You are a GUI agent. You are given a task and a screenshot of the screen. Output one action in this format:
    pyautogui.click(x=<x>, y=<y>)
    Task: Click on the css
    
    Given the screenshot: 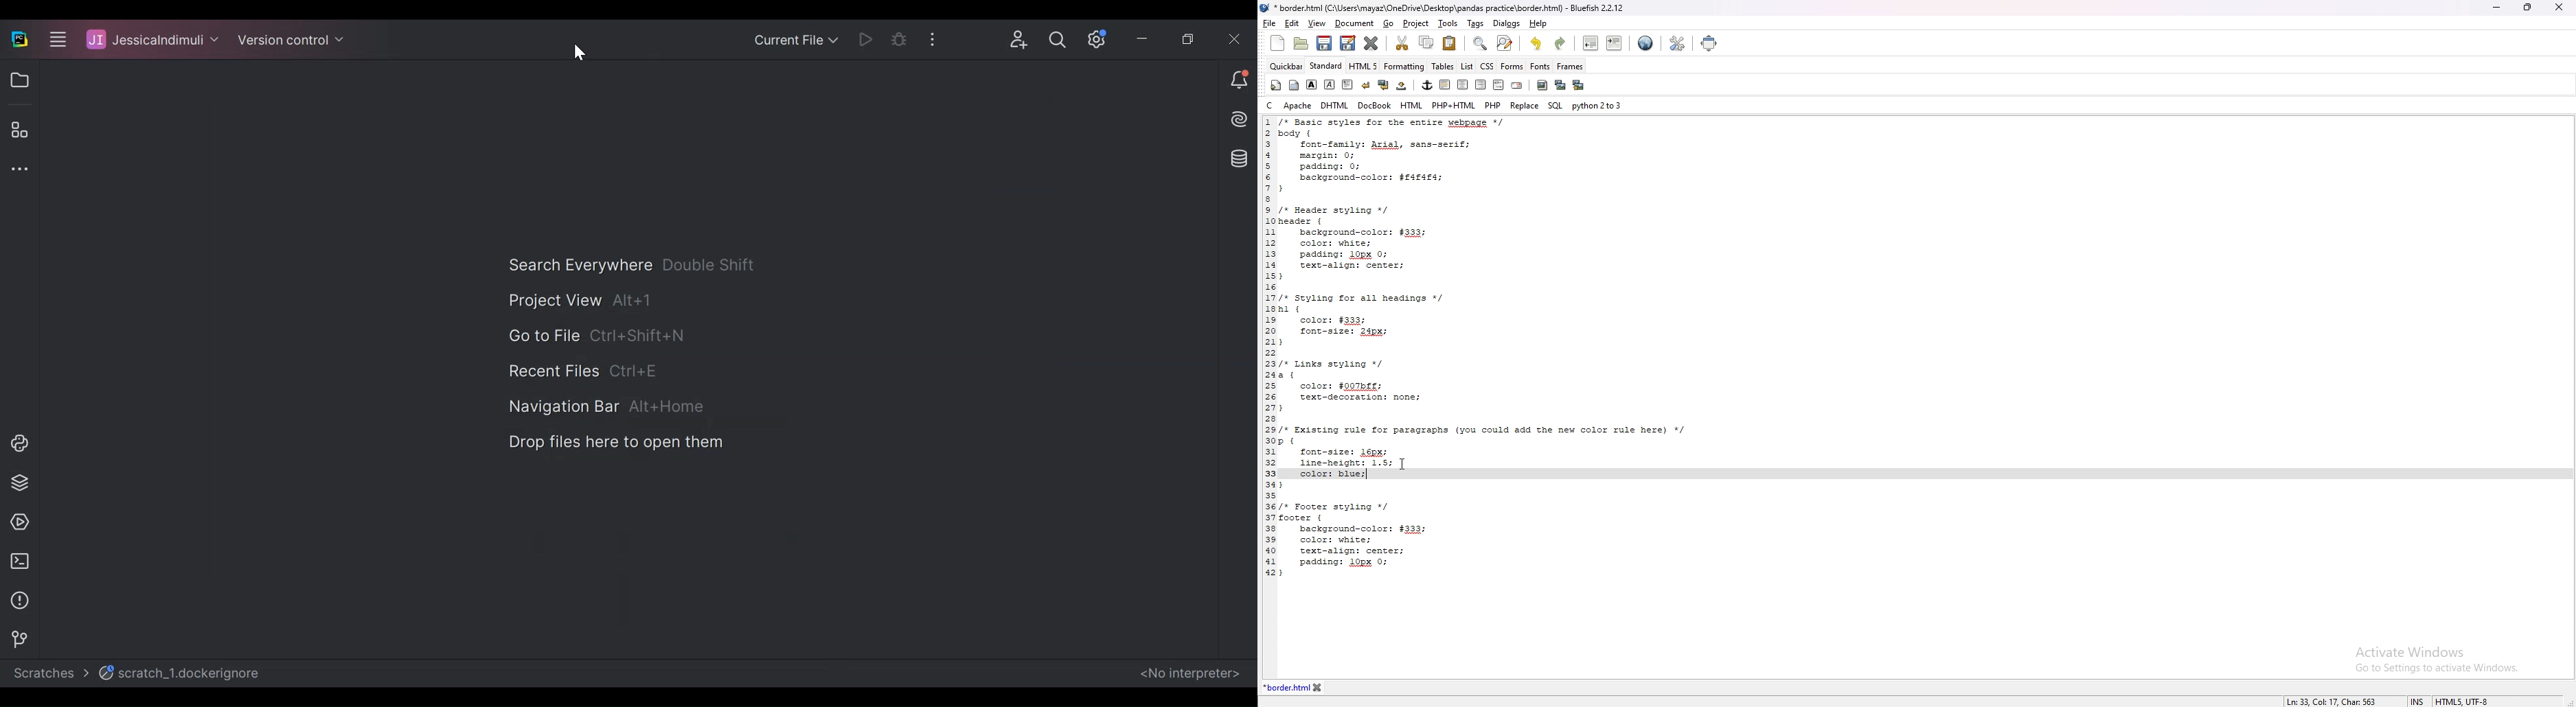 What is the action you would take?
    pyautogui.click(x=1487, y=66)
    